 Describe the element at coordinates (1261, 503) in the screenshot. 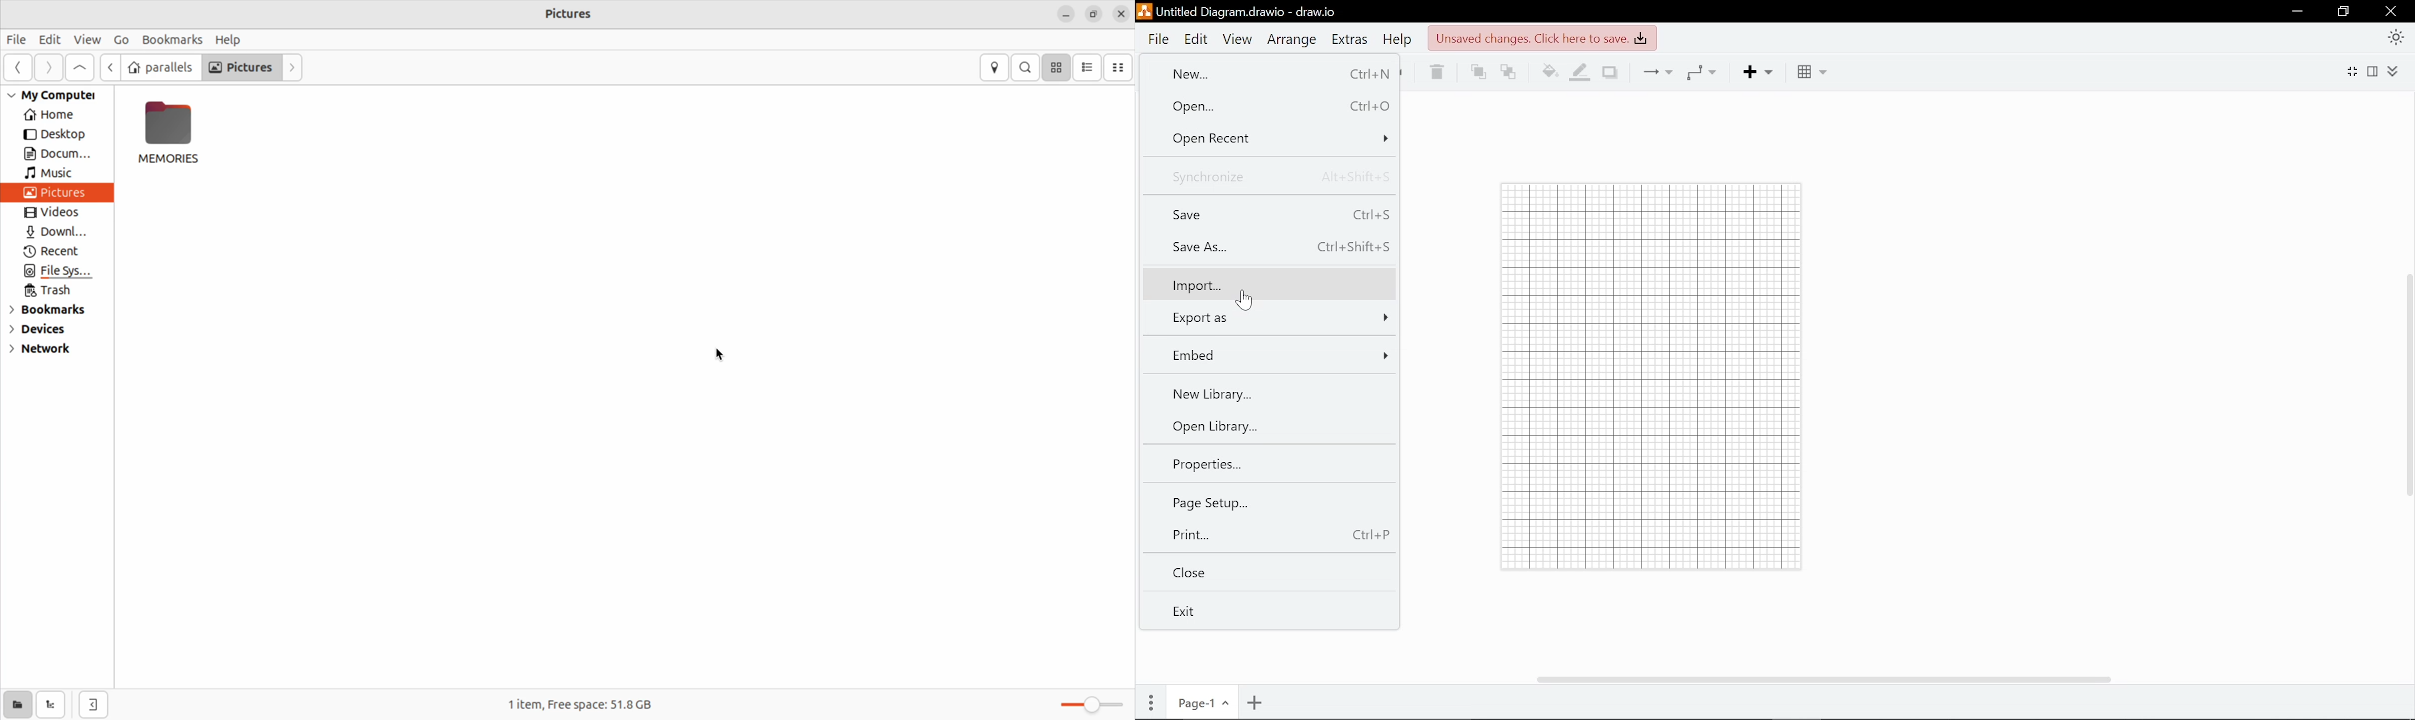

I see `Page setup` at that location.